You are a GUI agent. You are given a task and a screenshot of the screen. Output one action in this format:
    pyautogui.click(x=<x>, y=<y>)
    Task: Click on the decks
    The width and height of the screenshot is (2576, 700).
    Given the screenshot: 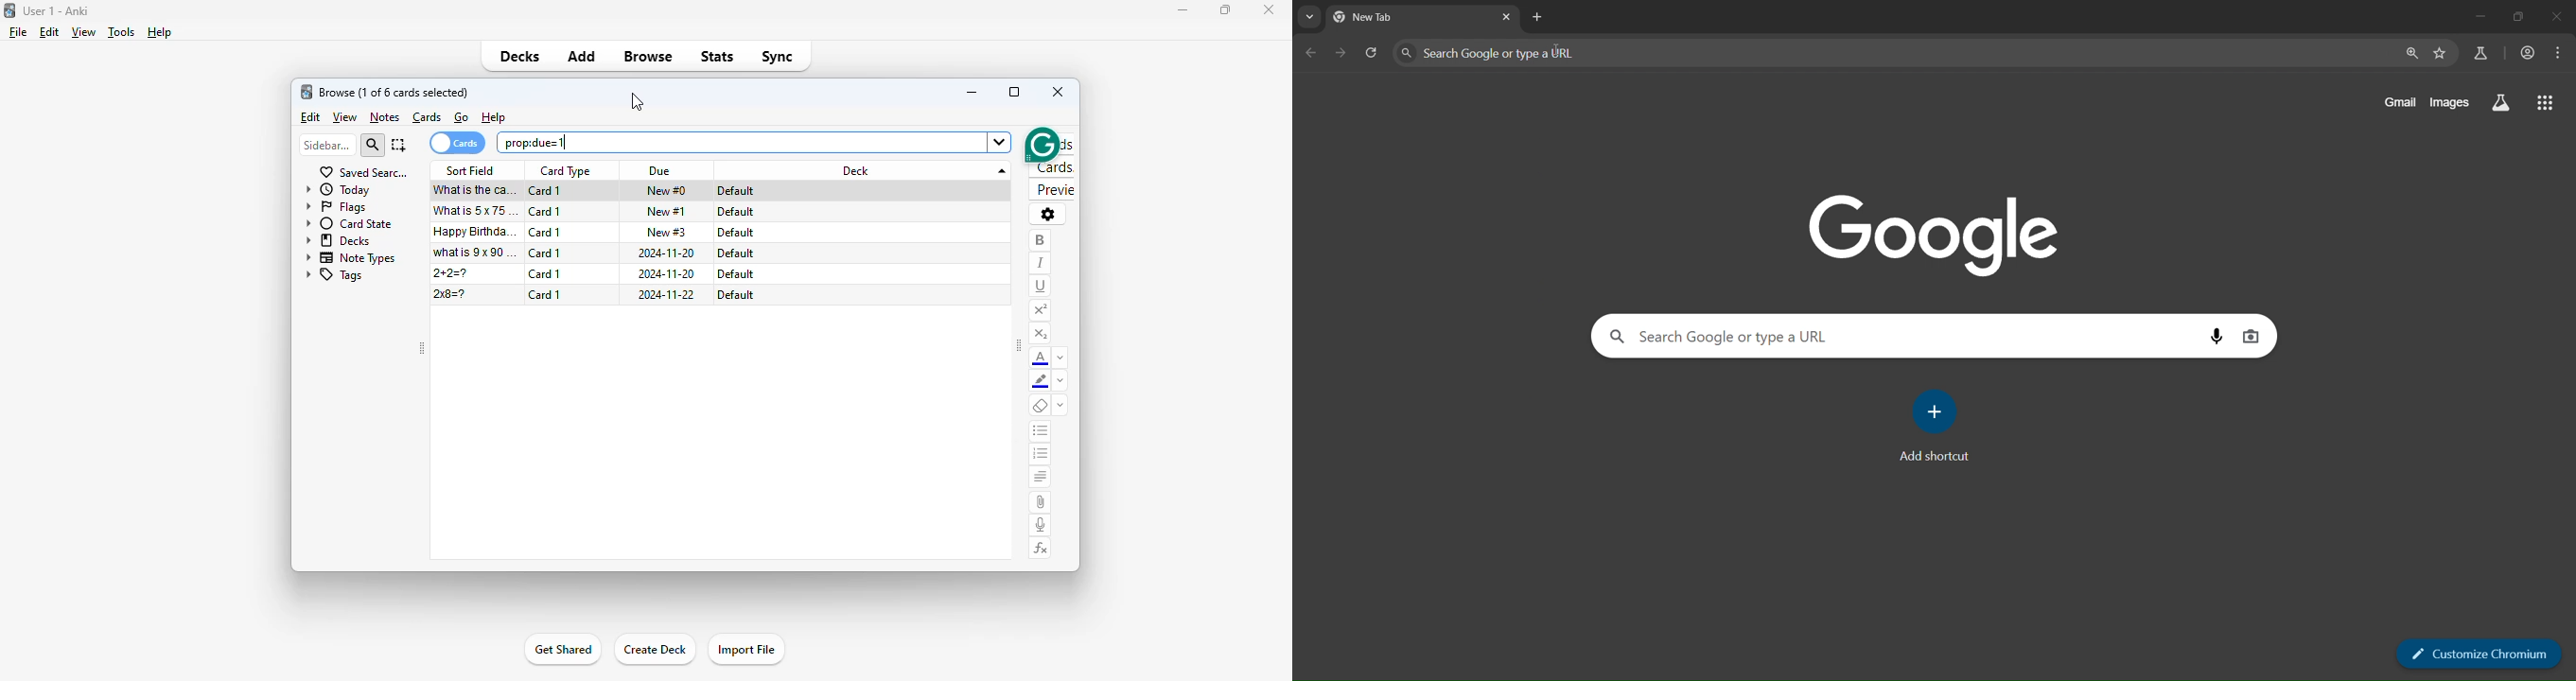 What is the action you would take?
    pyautogui.click(x=339, y=241)
    